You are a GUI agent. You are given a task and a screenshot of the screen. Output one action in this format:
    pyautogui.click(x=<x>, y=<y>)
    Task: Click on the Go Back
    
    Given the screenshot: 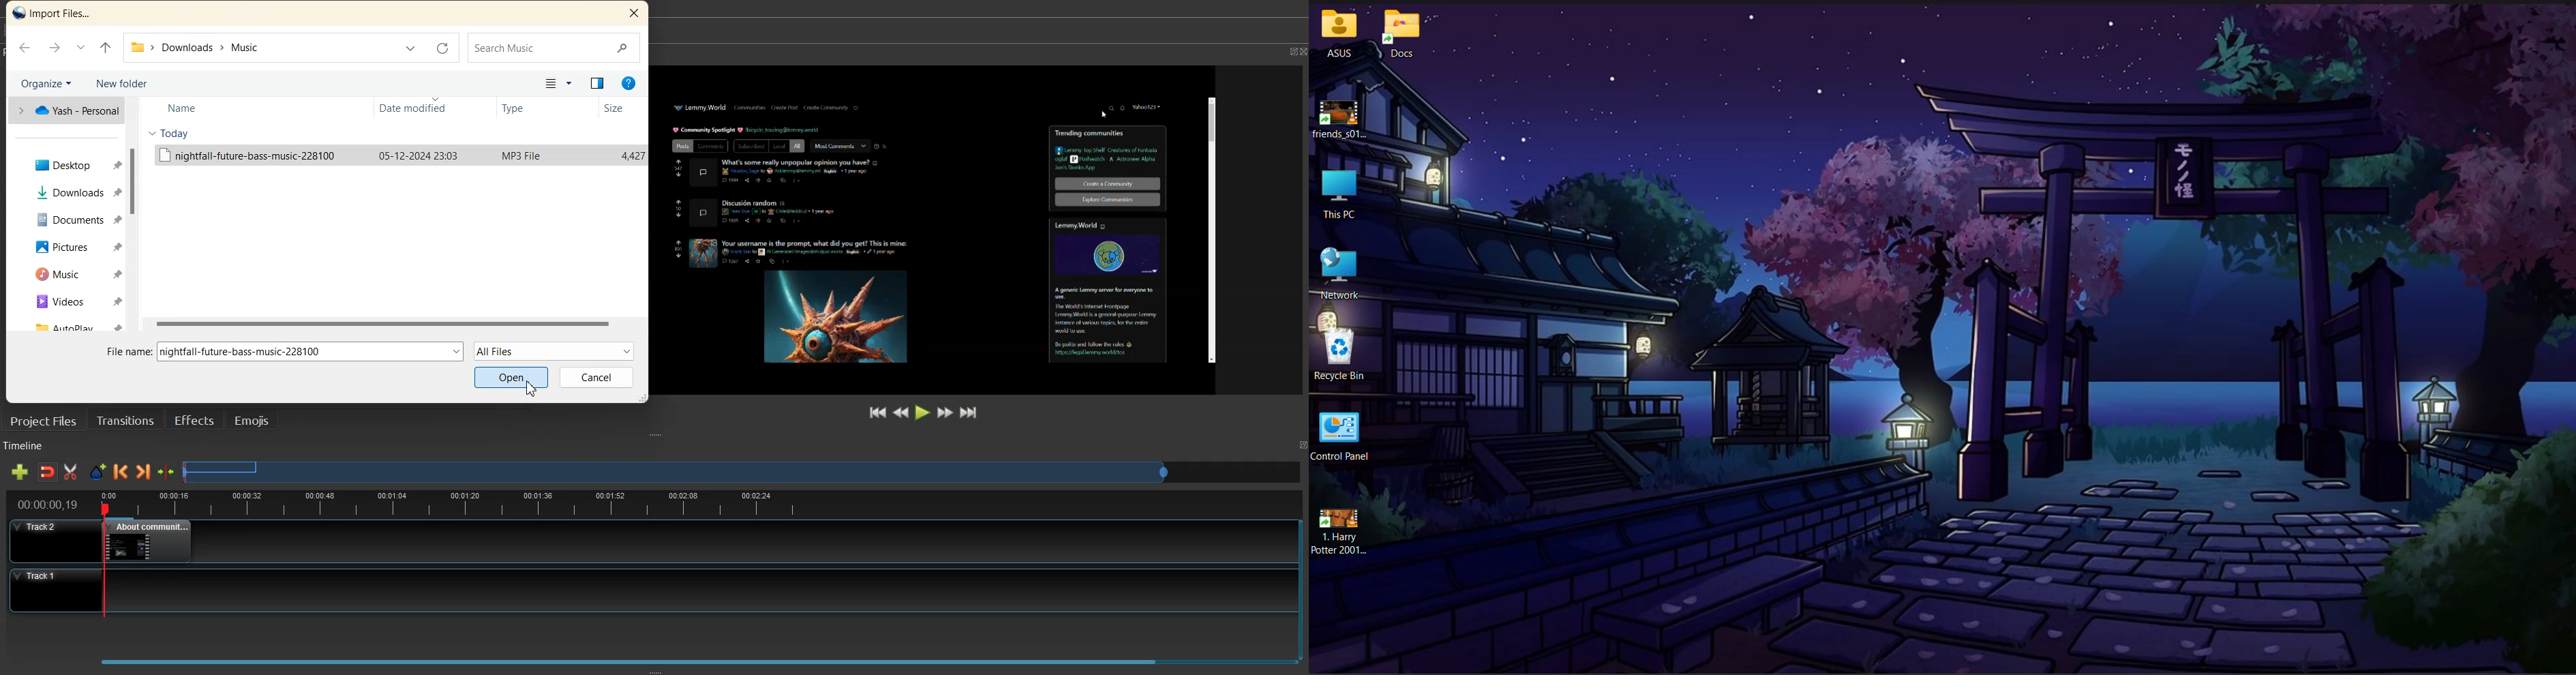 What is the action you would take?
    pyautogui.click(x=25, y=48)
    